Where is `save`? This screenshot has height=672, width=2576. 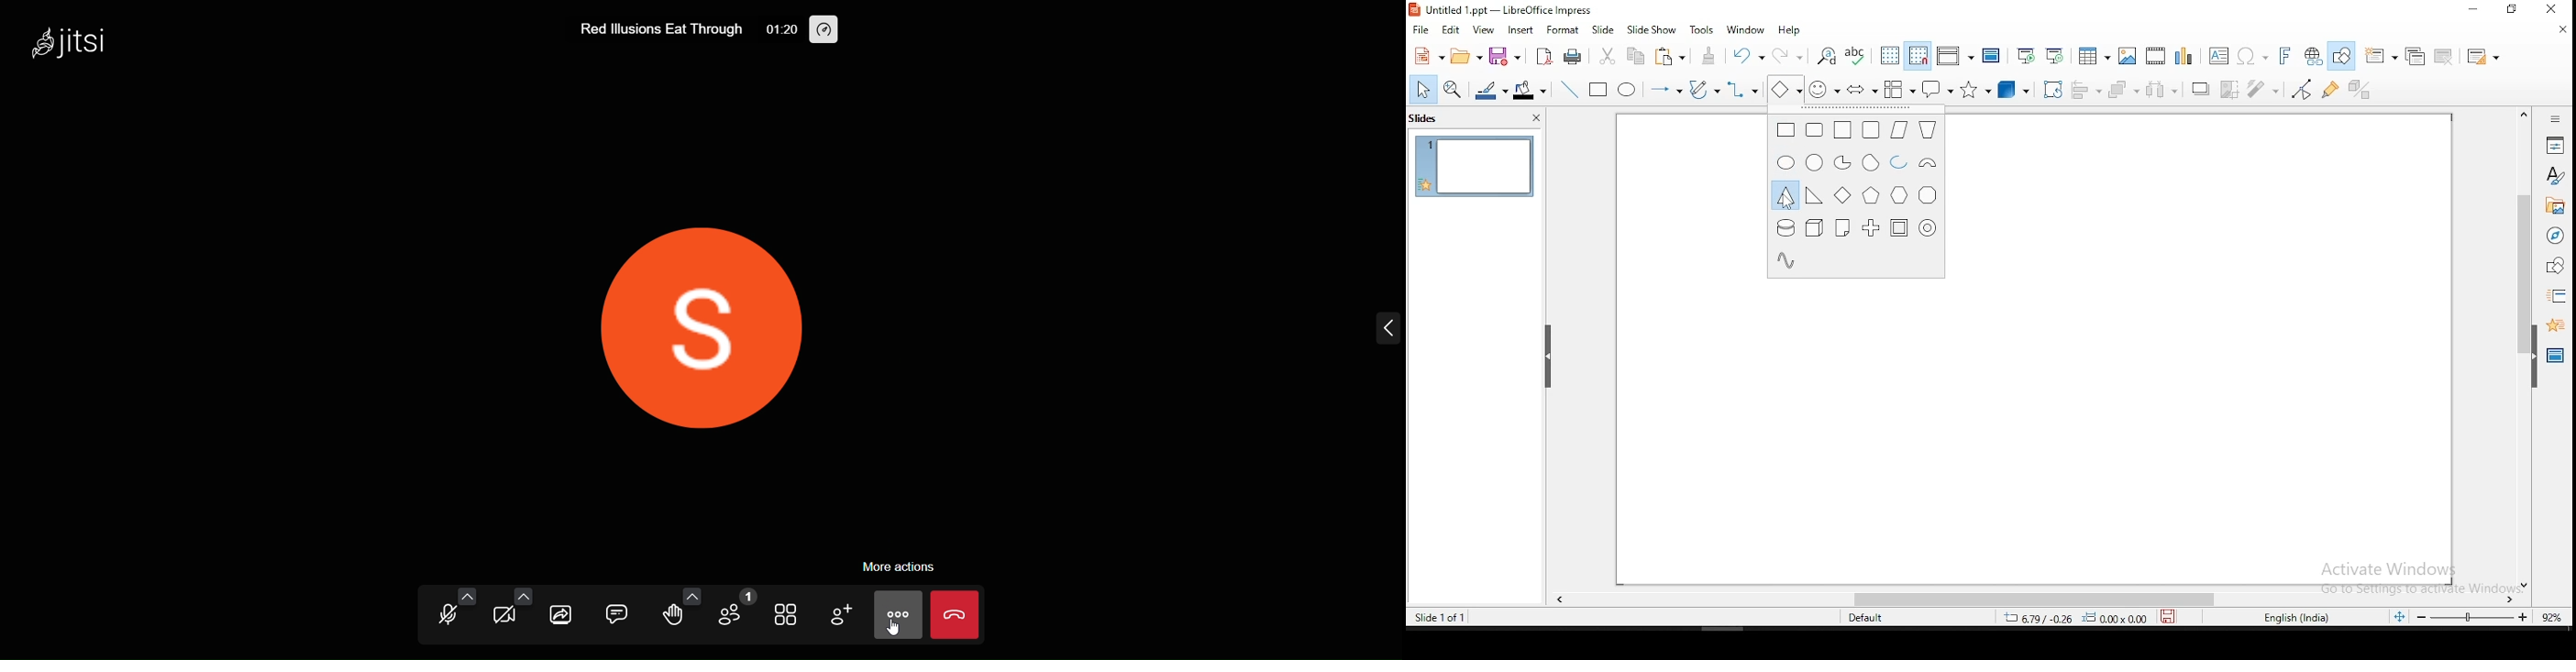
save is located at coordinates (1508, 56).